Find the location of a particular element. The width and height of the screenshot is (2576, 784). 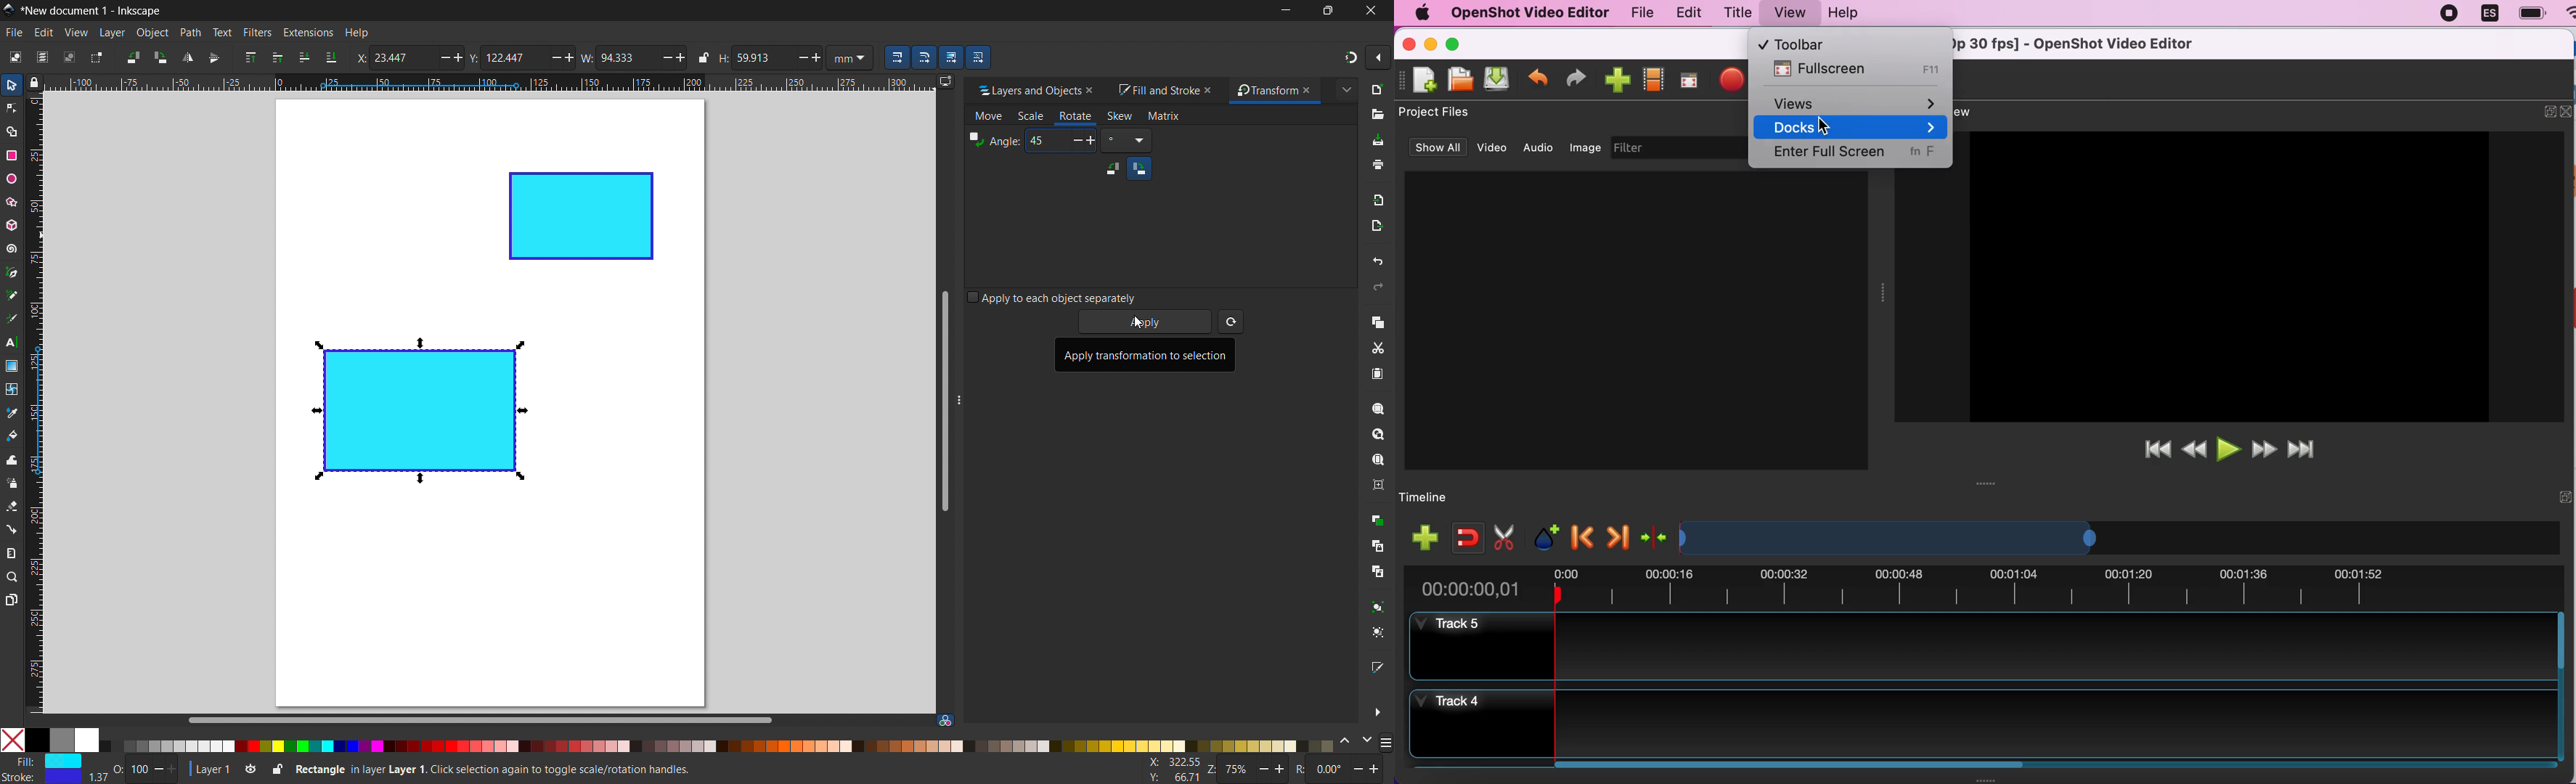

project files is located at coordinates (1435, 113).